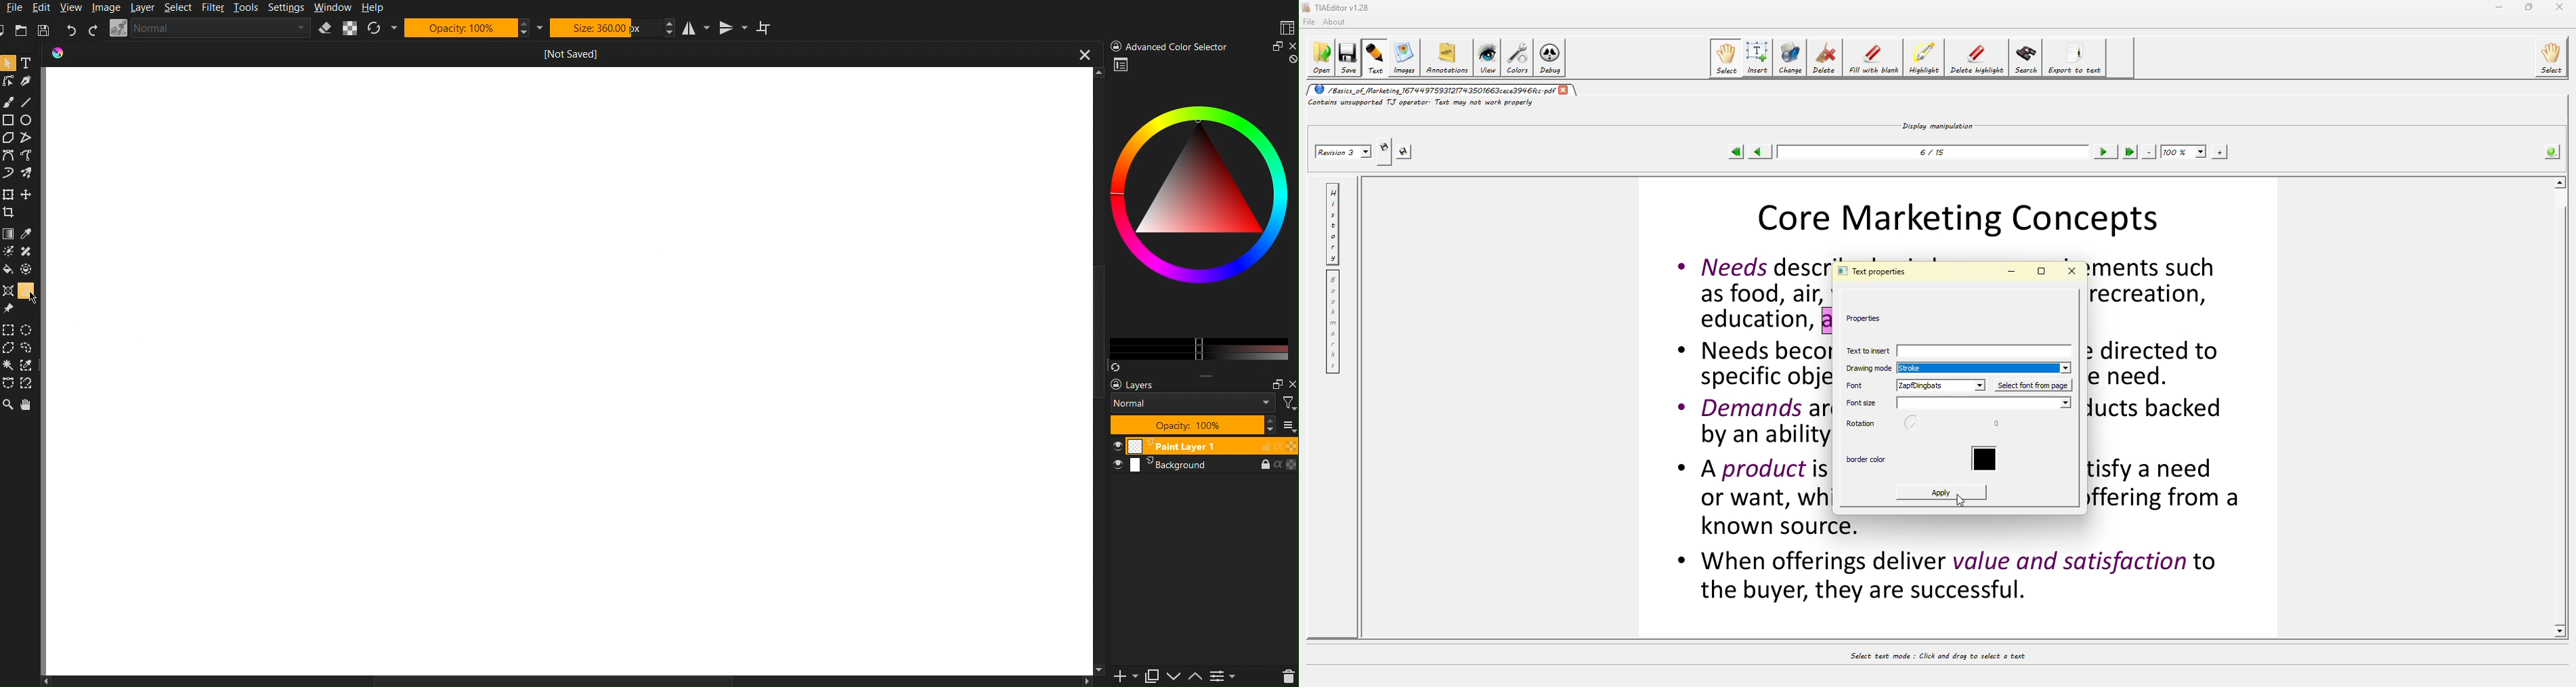 The height and width of the screenshot is (700, 2576). I want to click on Text, so click(28, 62).